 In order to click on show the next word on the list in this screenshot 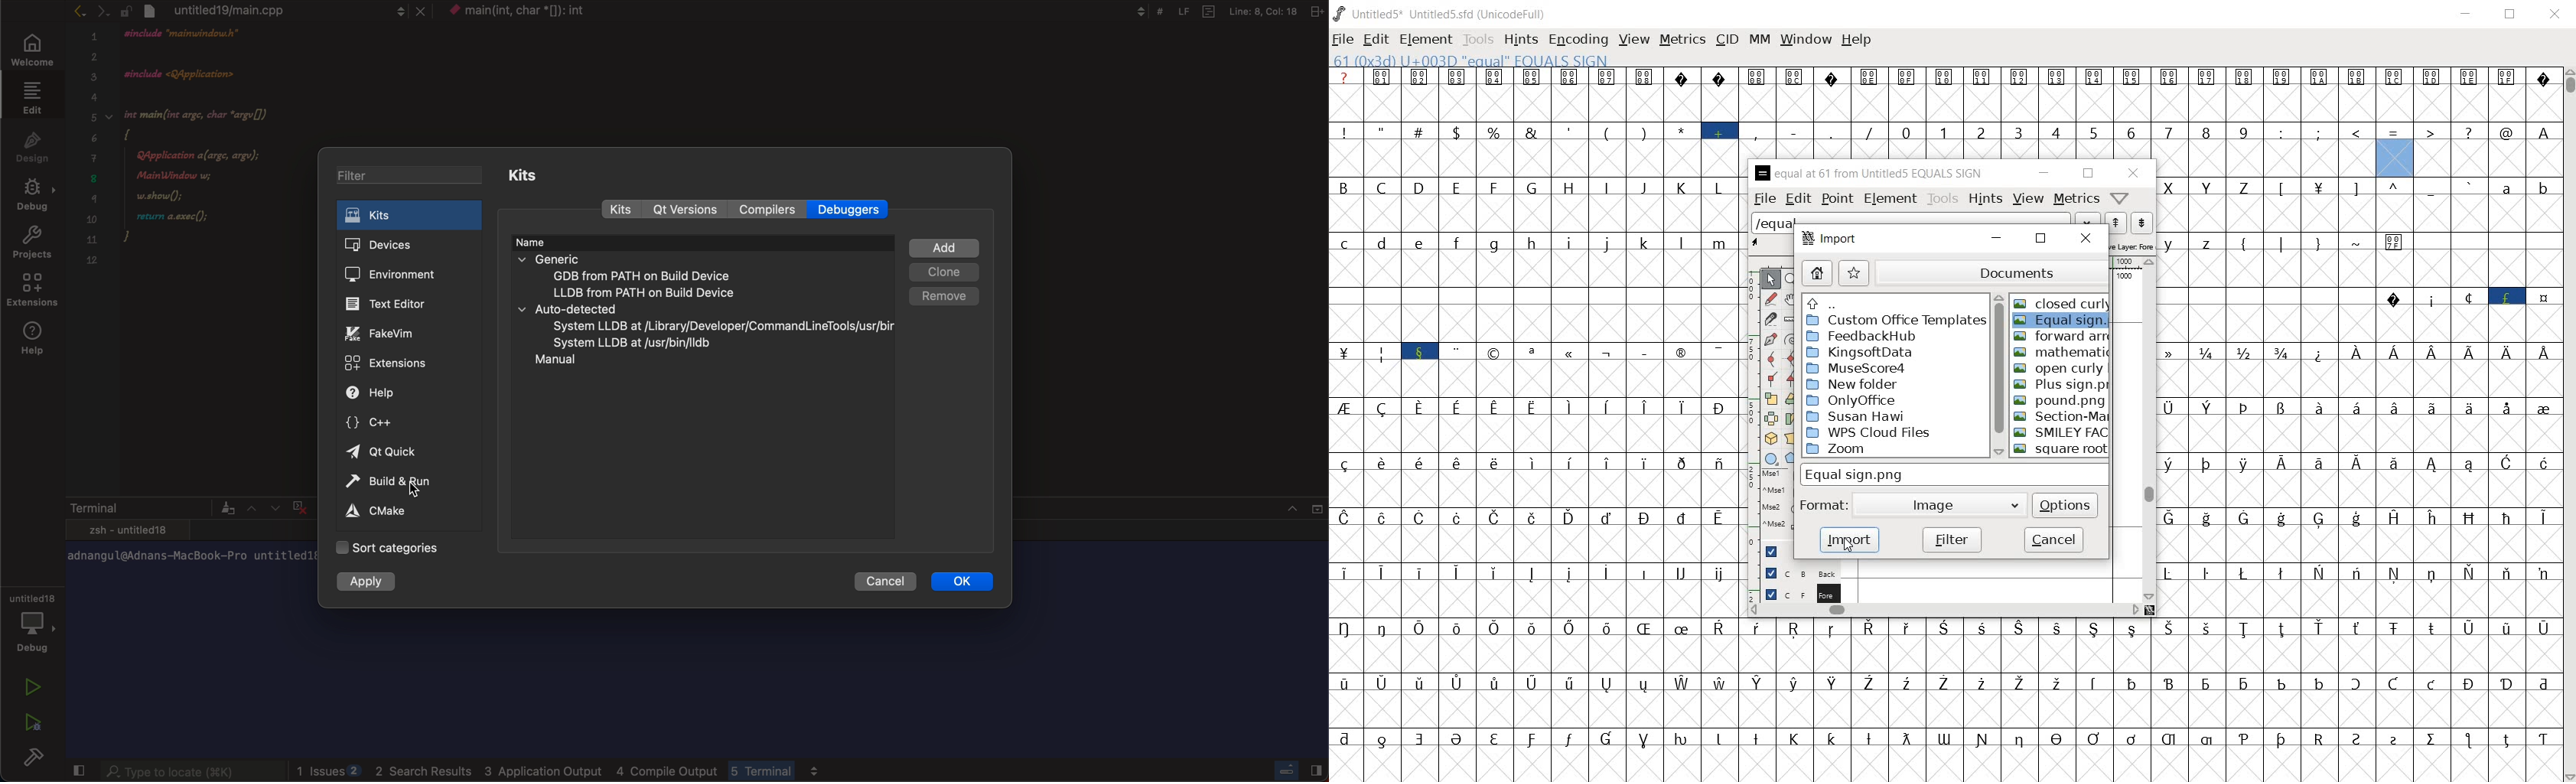, I will do `click(2115, 223)`.